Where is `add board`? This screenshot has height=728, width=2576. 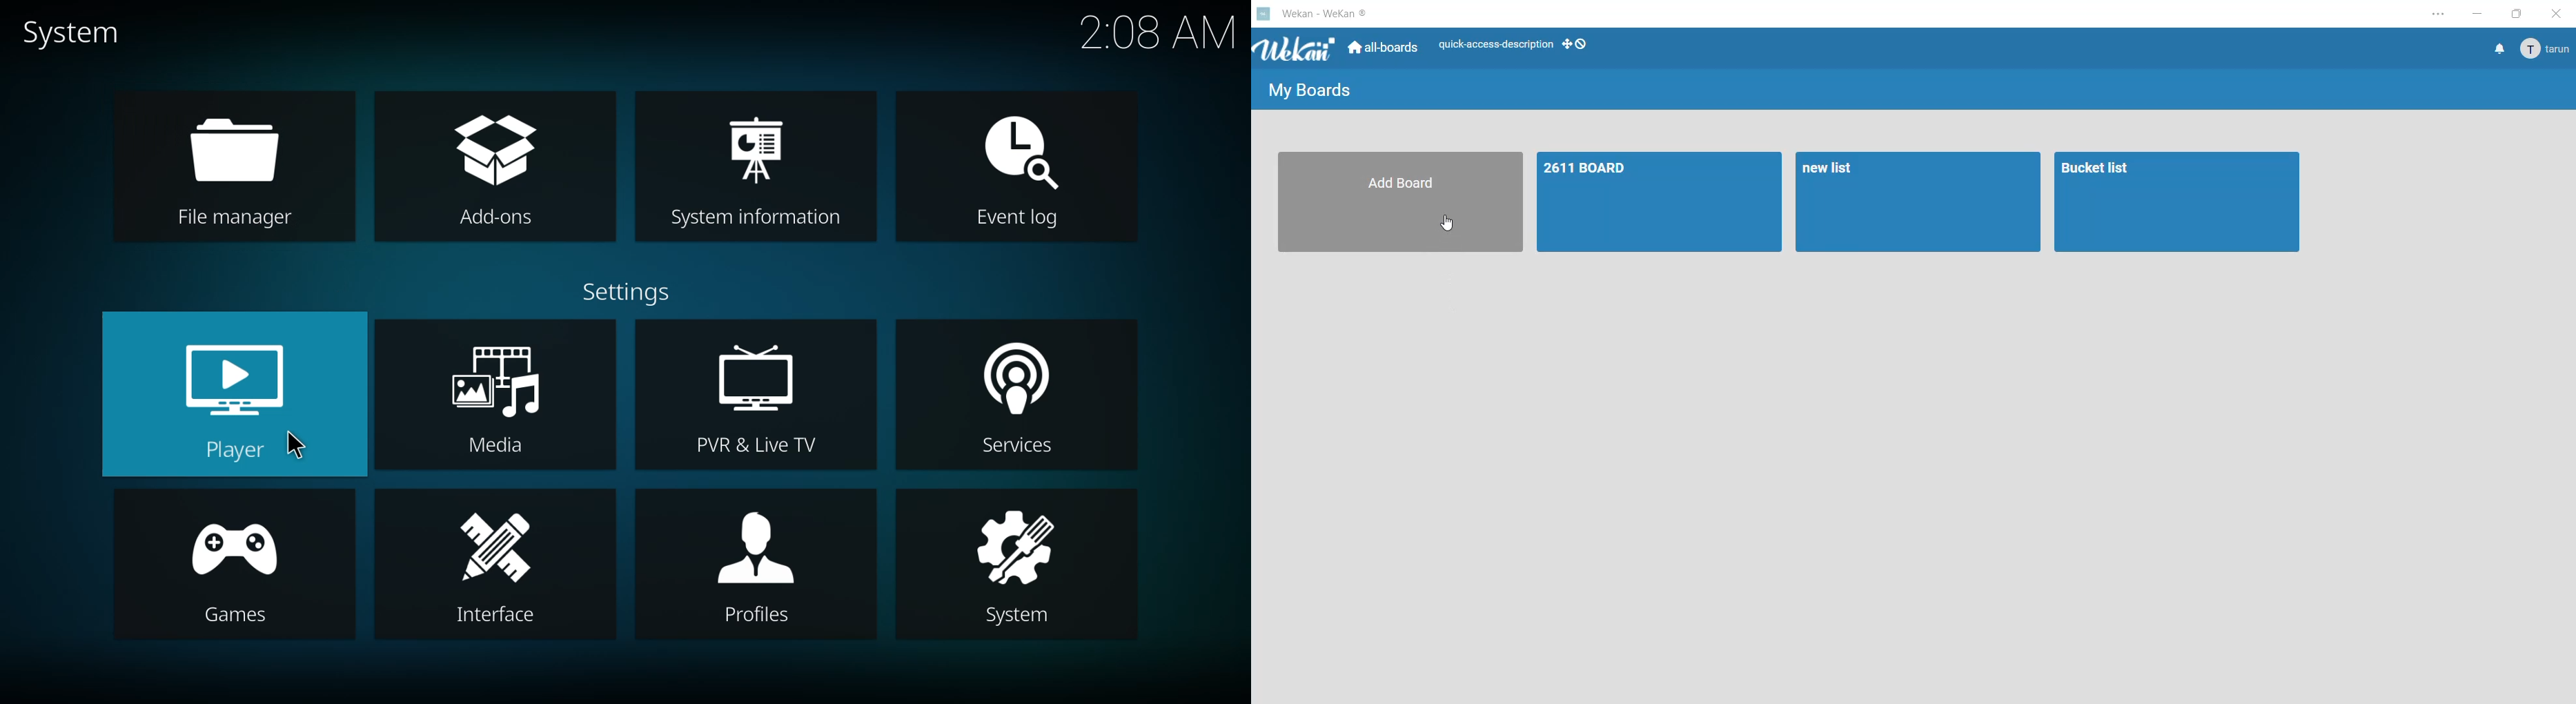
add board is located at coordinates (1399, 201).